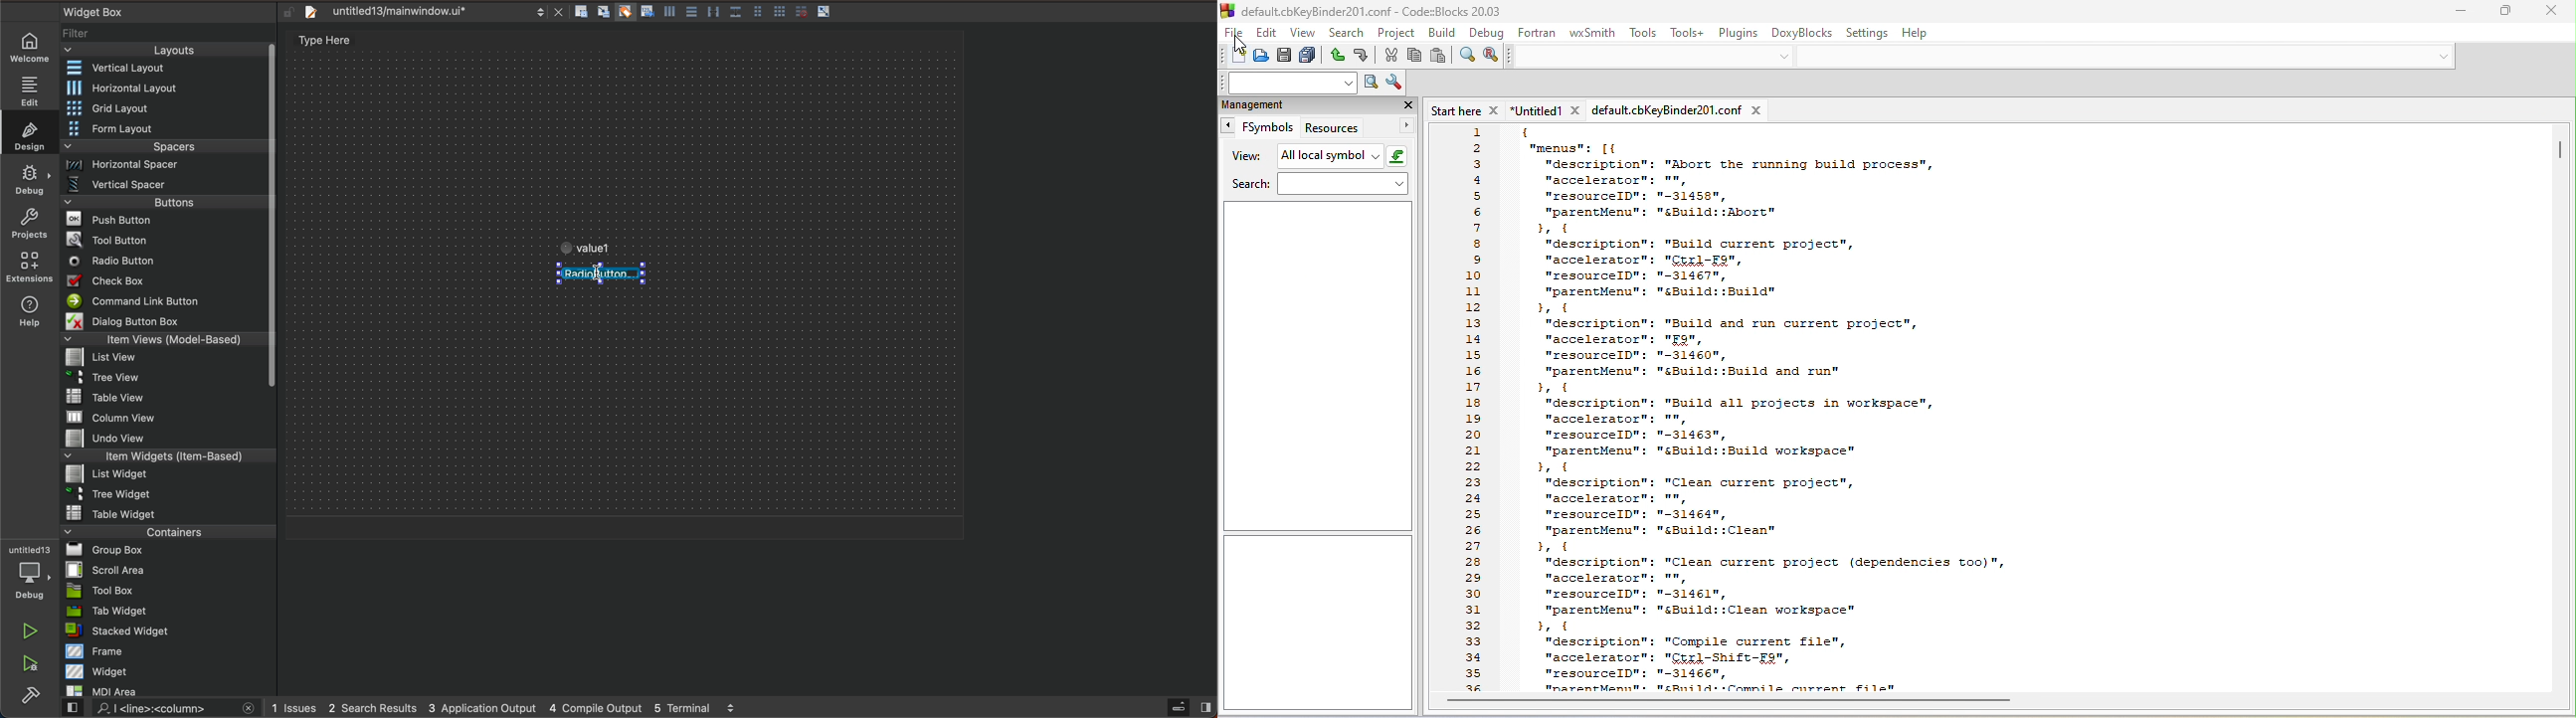 This screenshot has height=728, width=2576. Describe the element at coordinates (1397, 32) in the screenshot. I see `project` at that location.